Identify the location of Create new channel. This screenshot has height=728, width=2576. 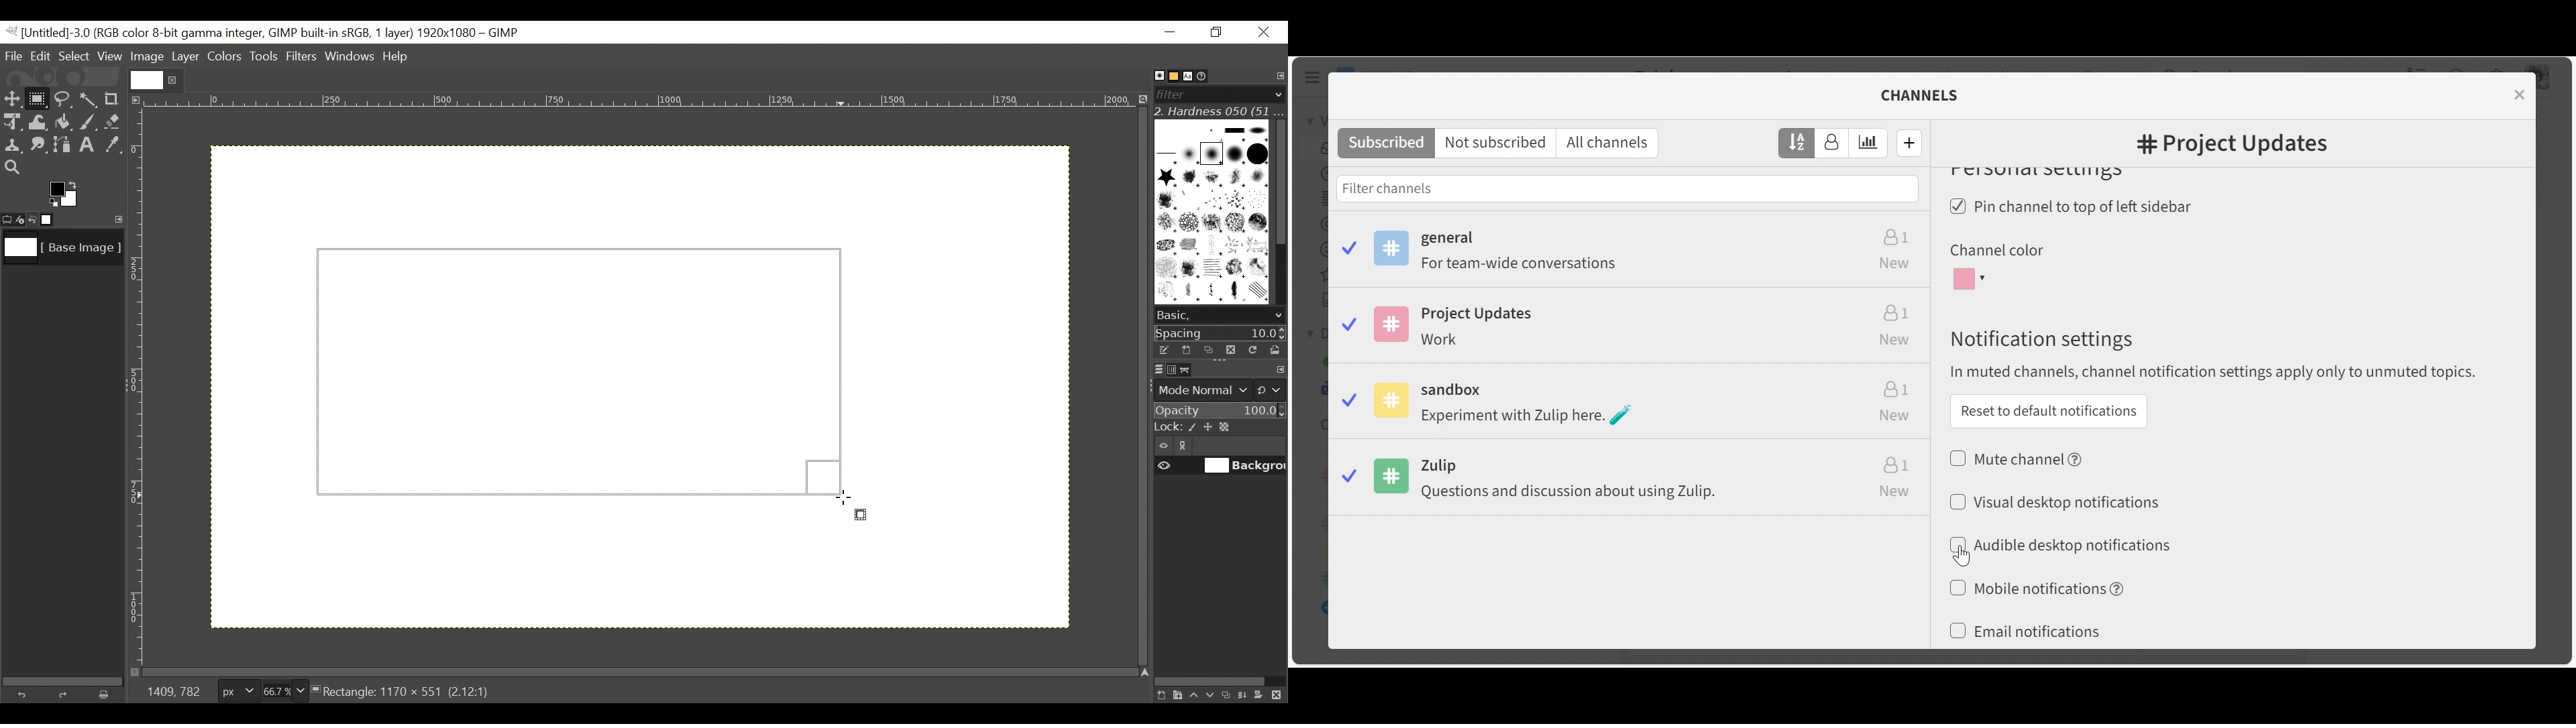
(1910, 142).